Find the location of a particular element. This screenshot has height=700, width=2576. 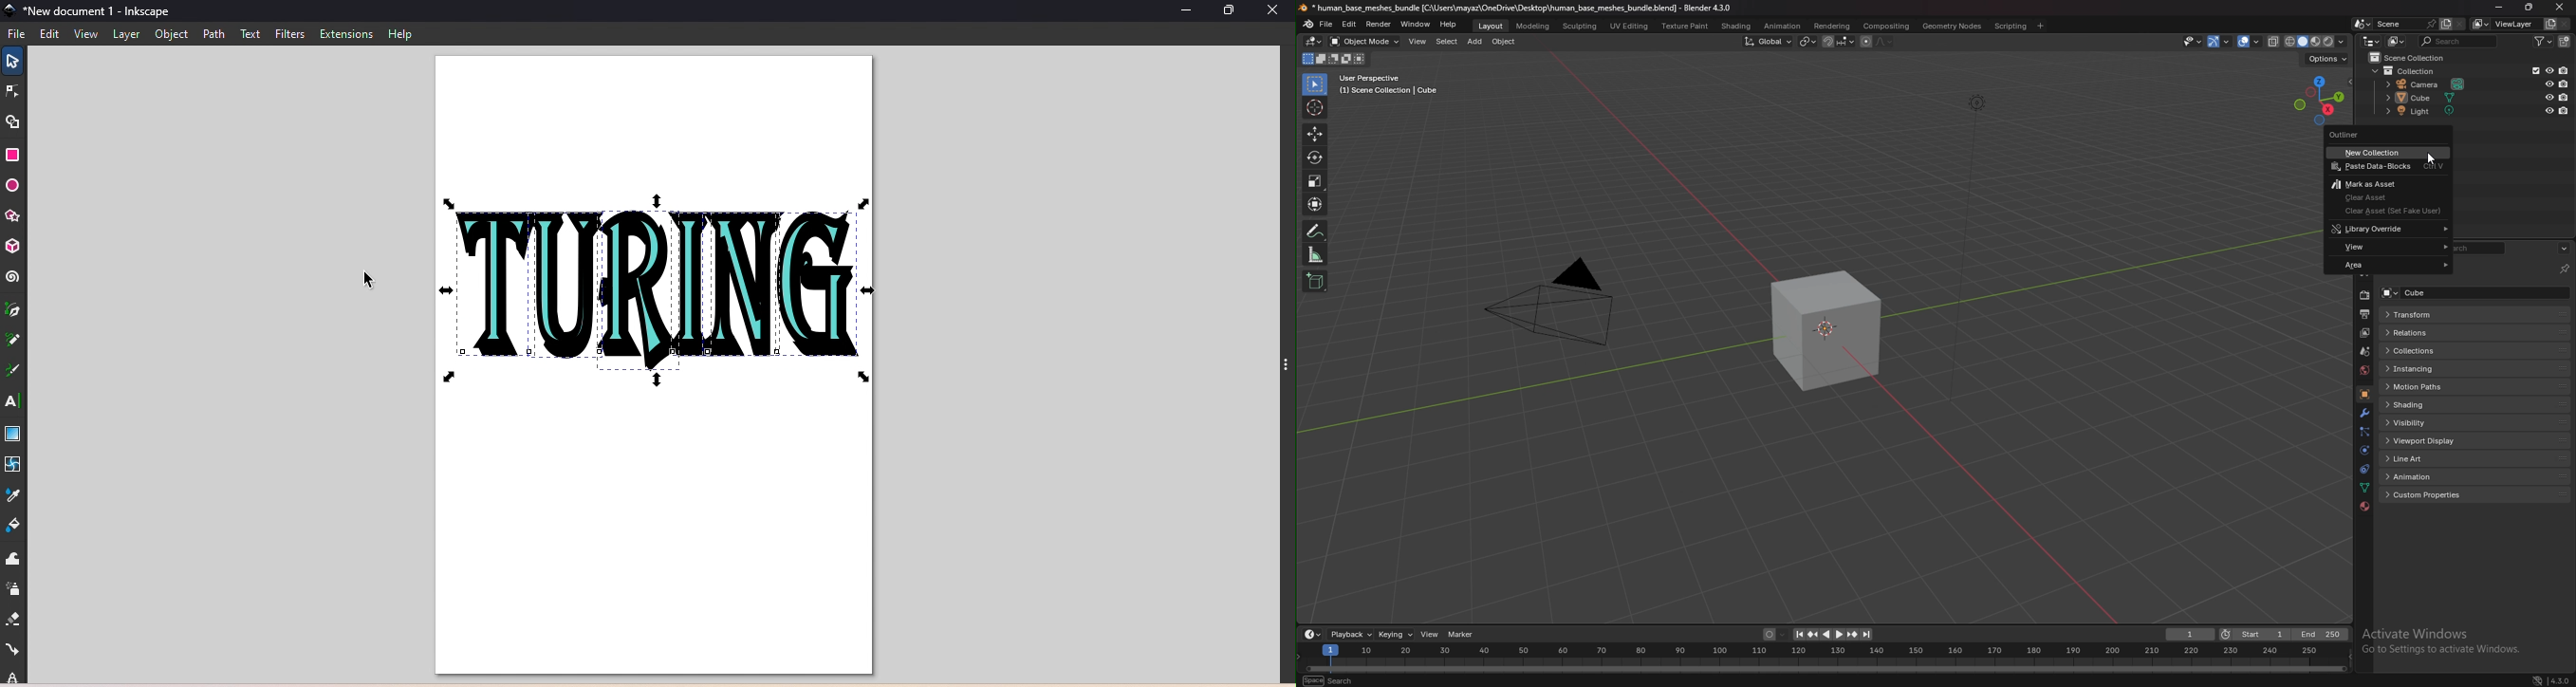

Dropper tool is located at coordinates (16, 493).